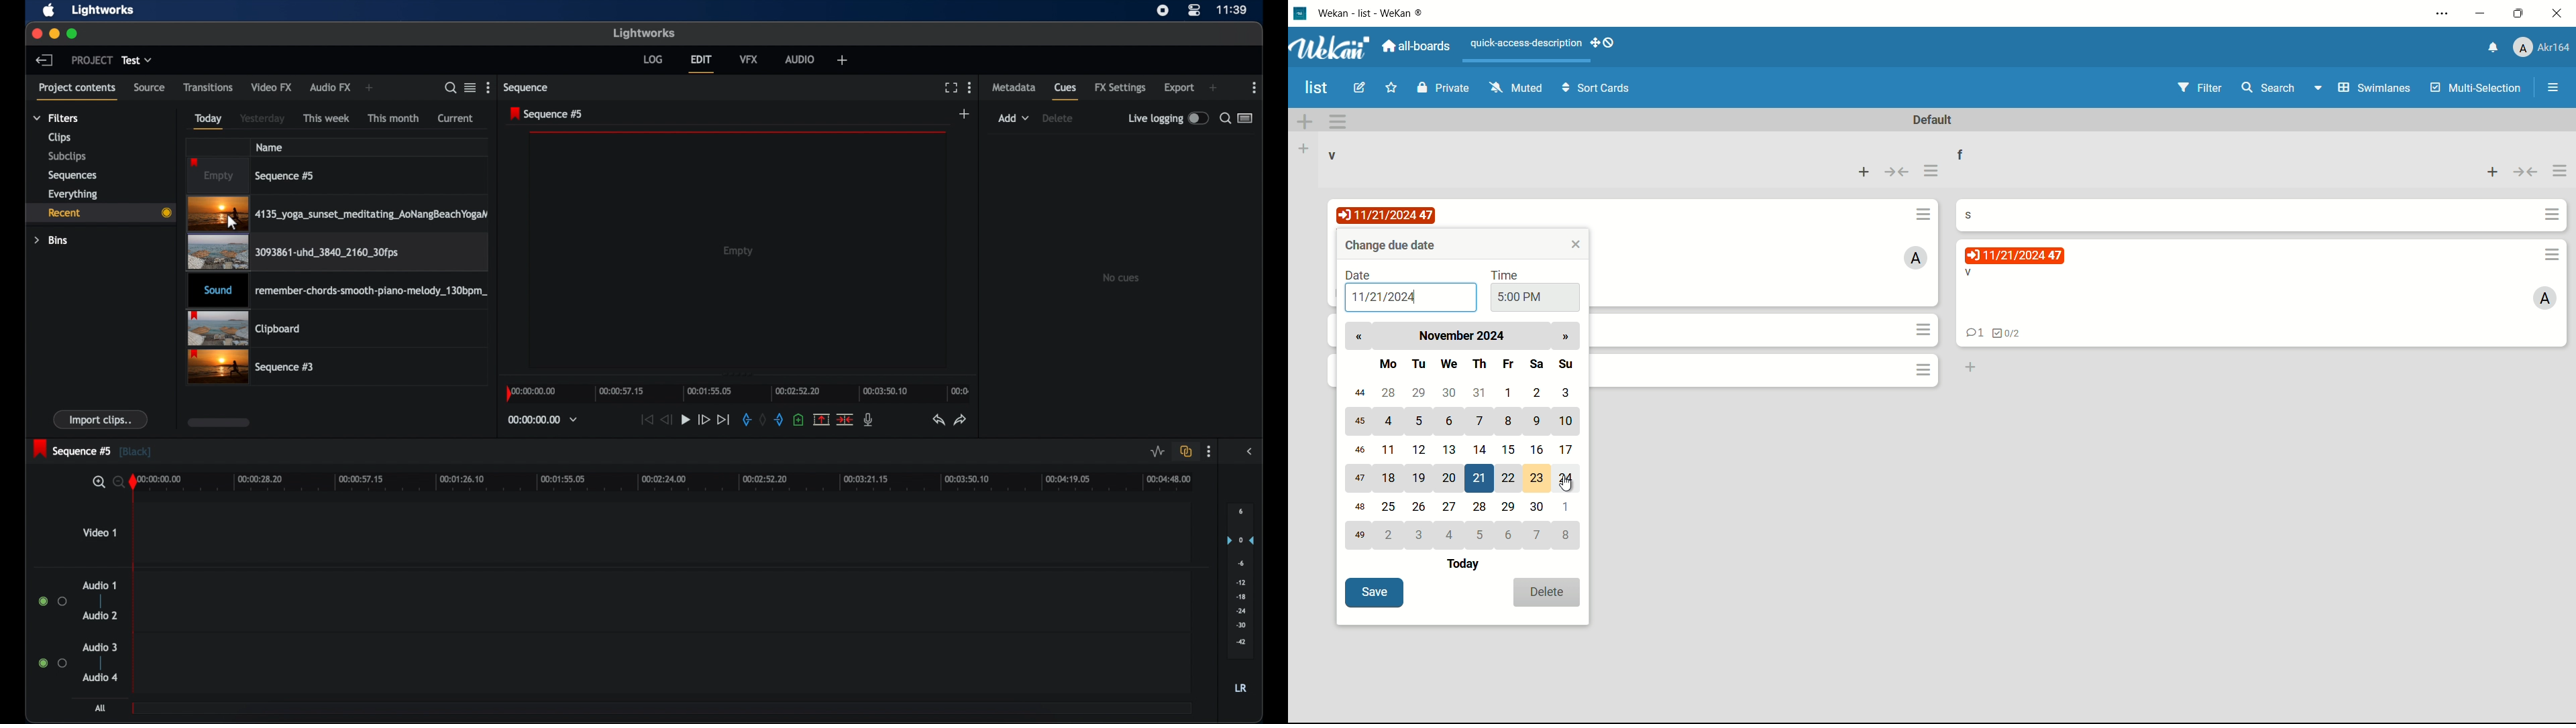 The width and height of the screenshot is (2576, 728). I want to click on clips, so click(60, 137).